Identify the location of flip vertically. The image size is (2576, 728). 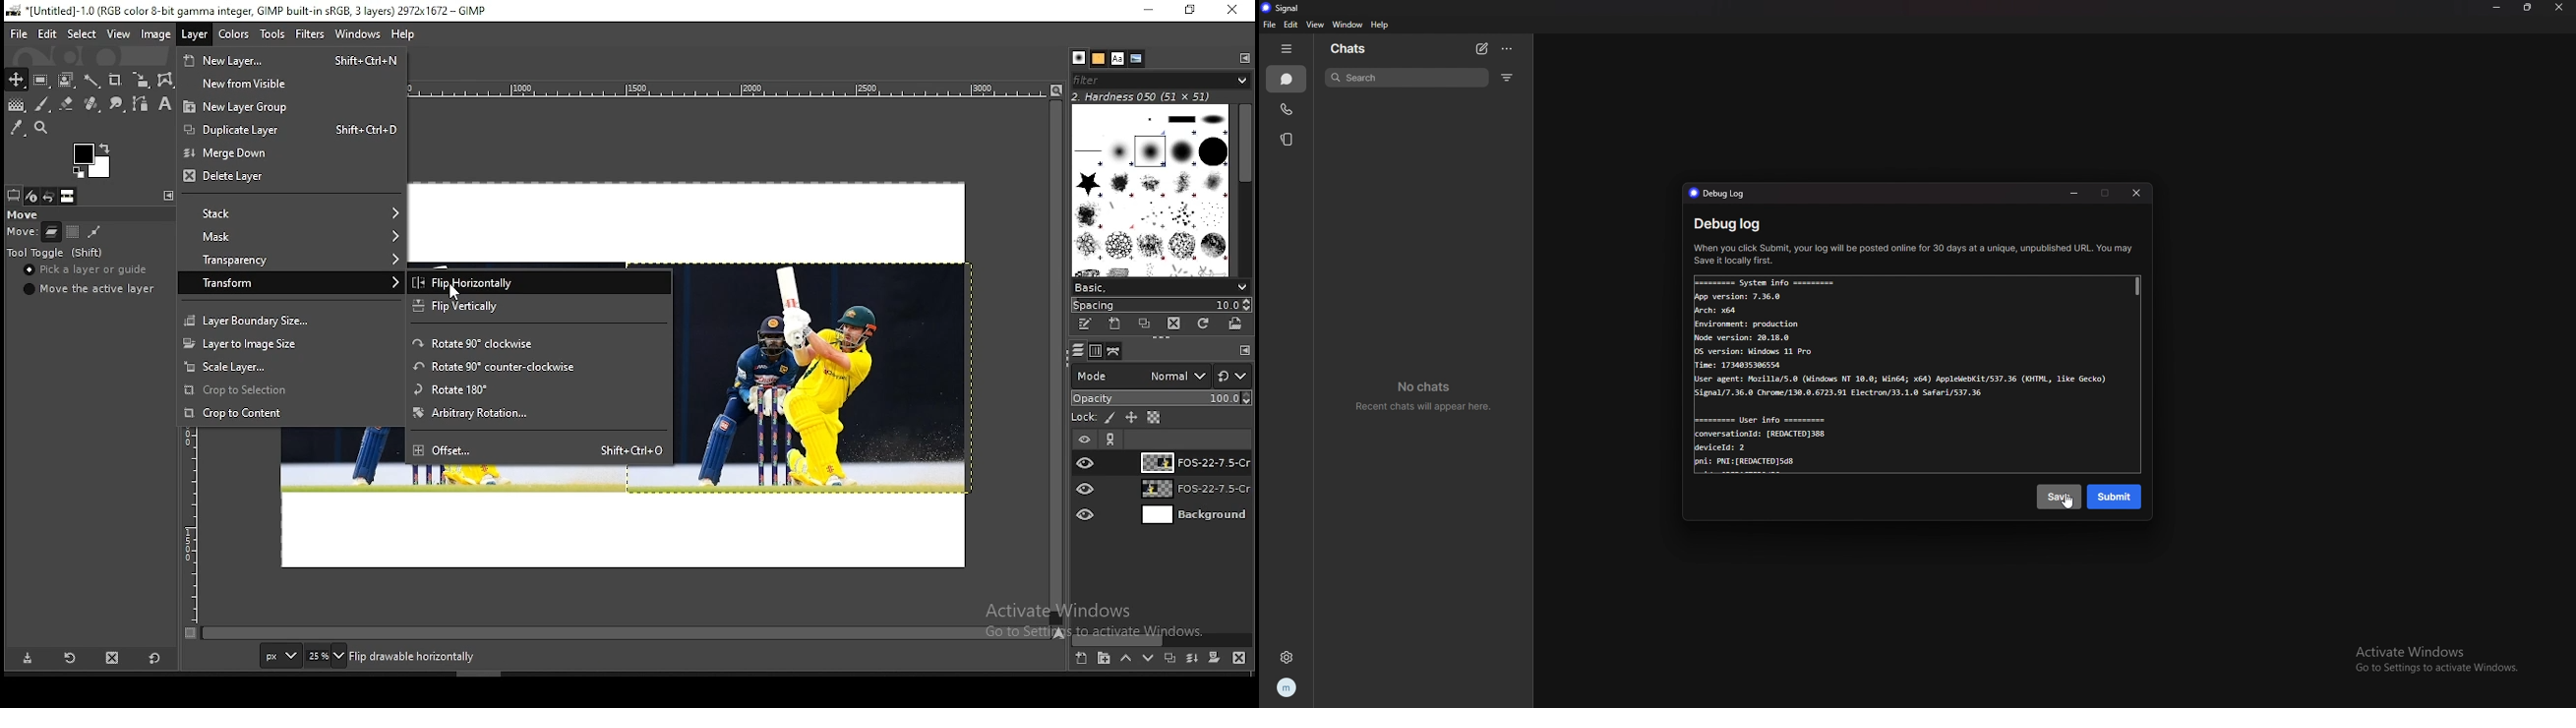
(540, 307).